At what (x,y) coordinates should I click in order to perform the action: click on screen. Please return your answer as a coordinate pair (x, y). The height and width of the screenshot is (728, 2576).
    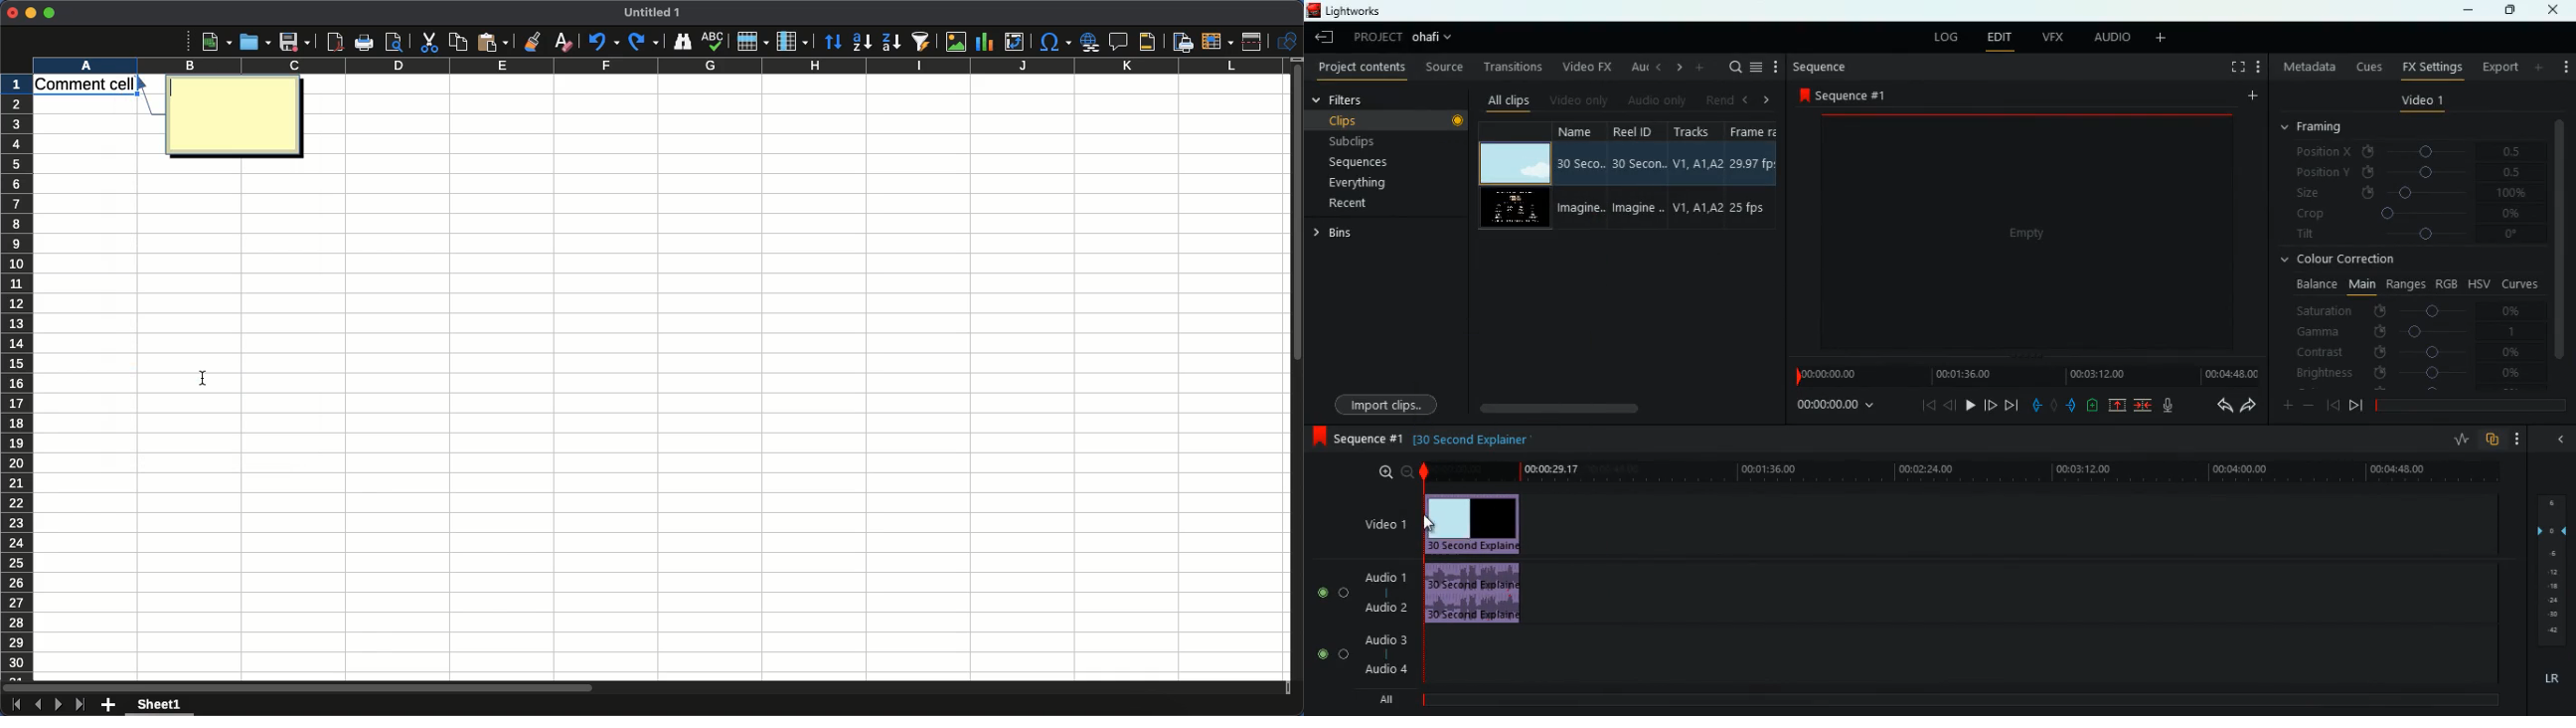
    Looking at the image, I should click on (1514, 163).